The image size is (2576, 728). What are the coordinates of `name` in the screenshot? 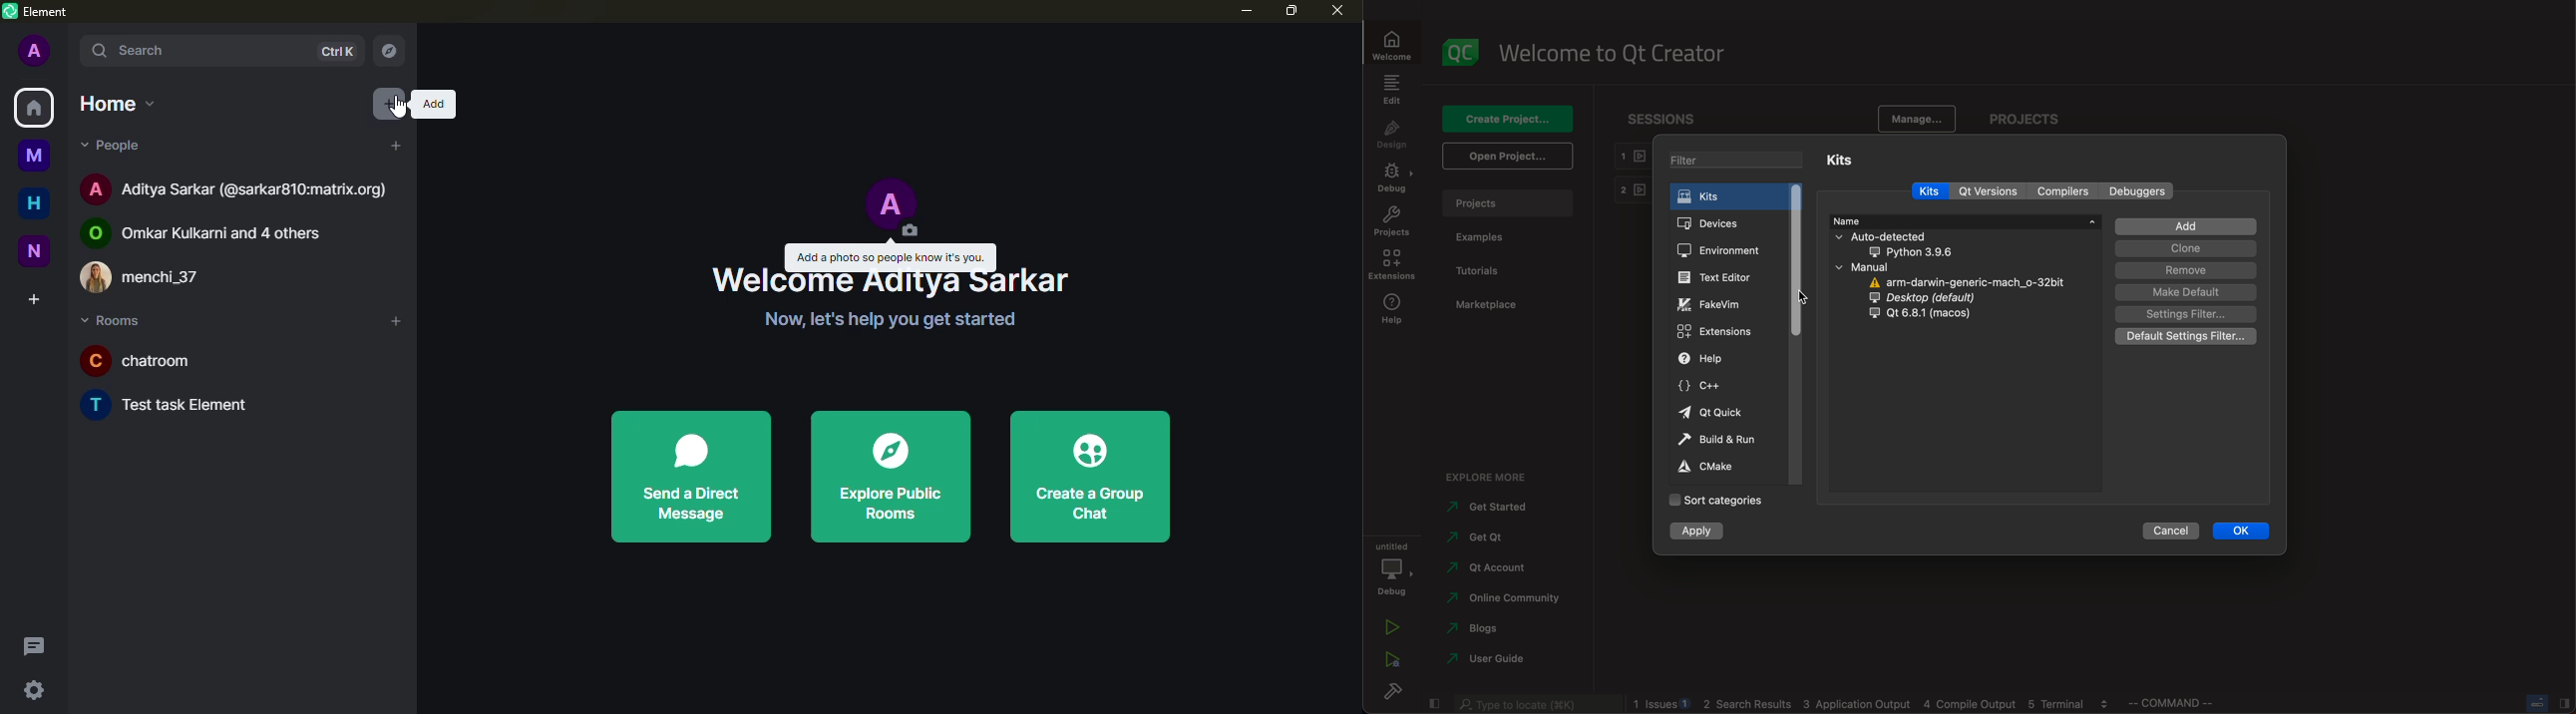 It's located at (1965, 221).